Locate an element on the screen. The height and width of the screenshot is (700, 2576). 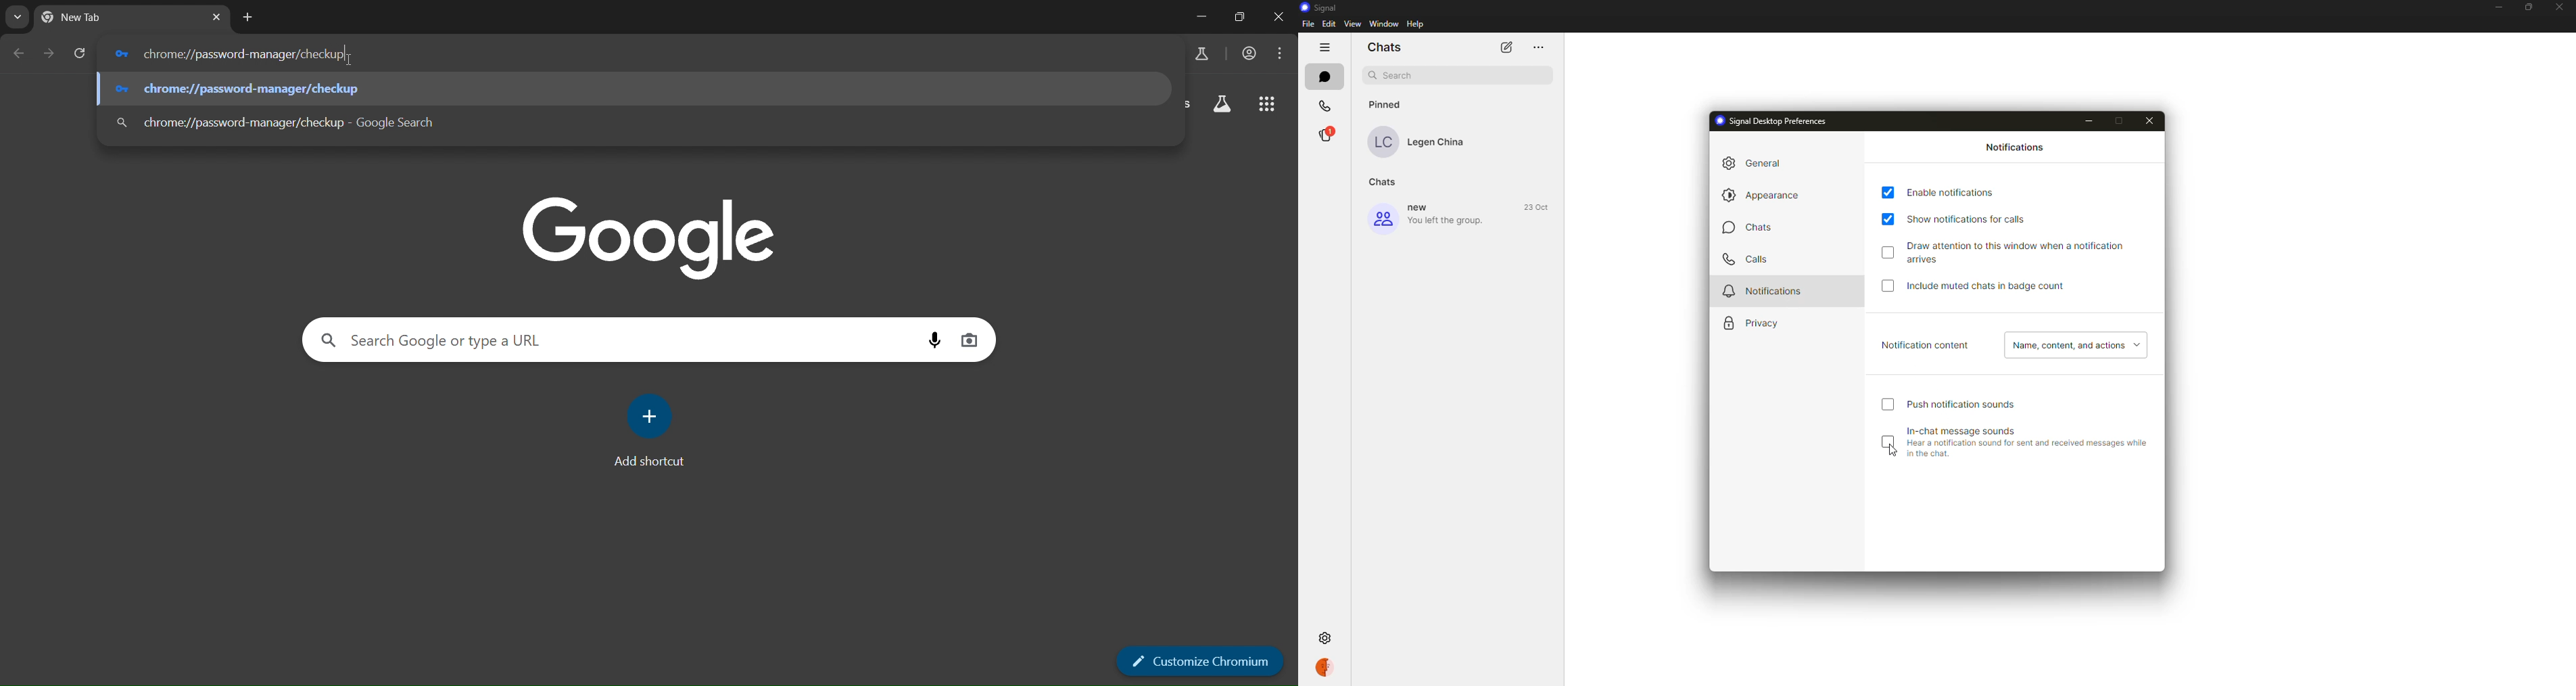
new is located at coordinates (1417, 206).